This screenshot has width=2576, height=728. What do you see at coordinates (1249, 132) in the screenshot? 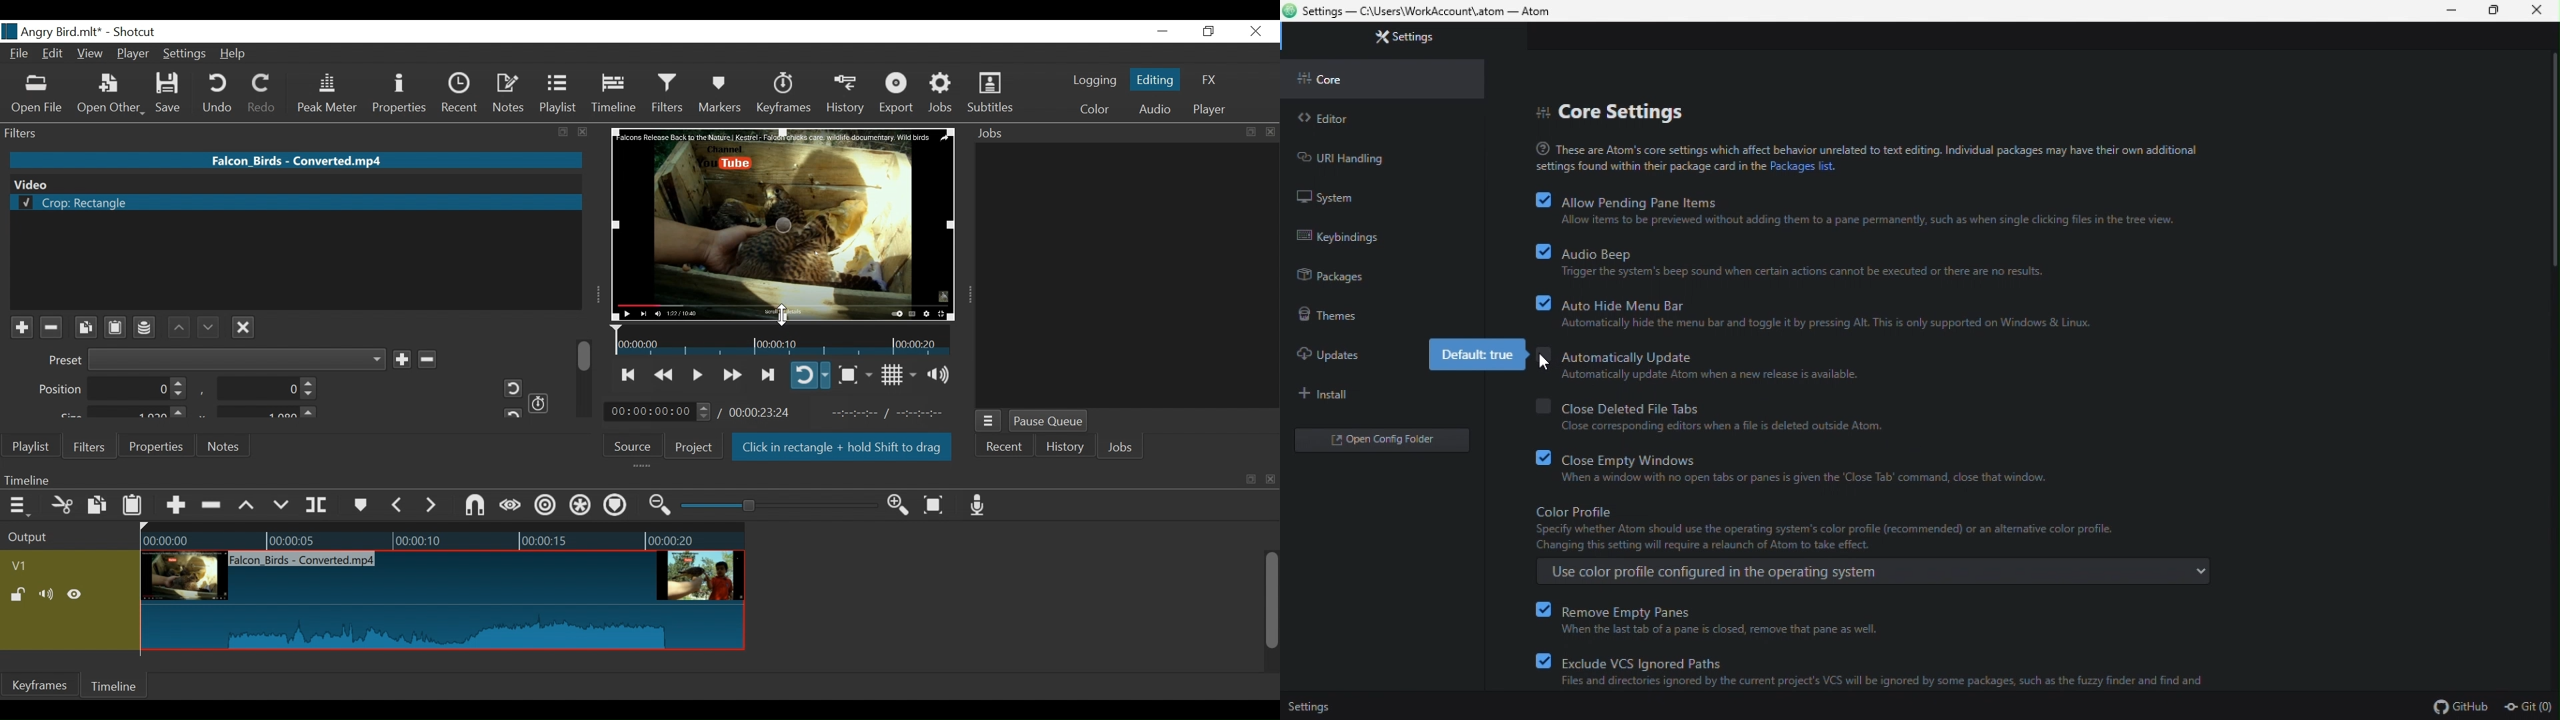
I see `copy` at bounding box center [1249, 132].